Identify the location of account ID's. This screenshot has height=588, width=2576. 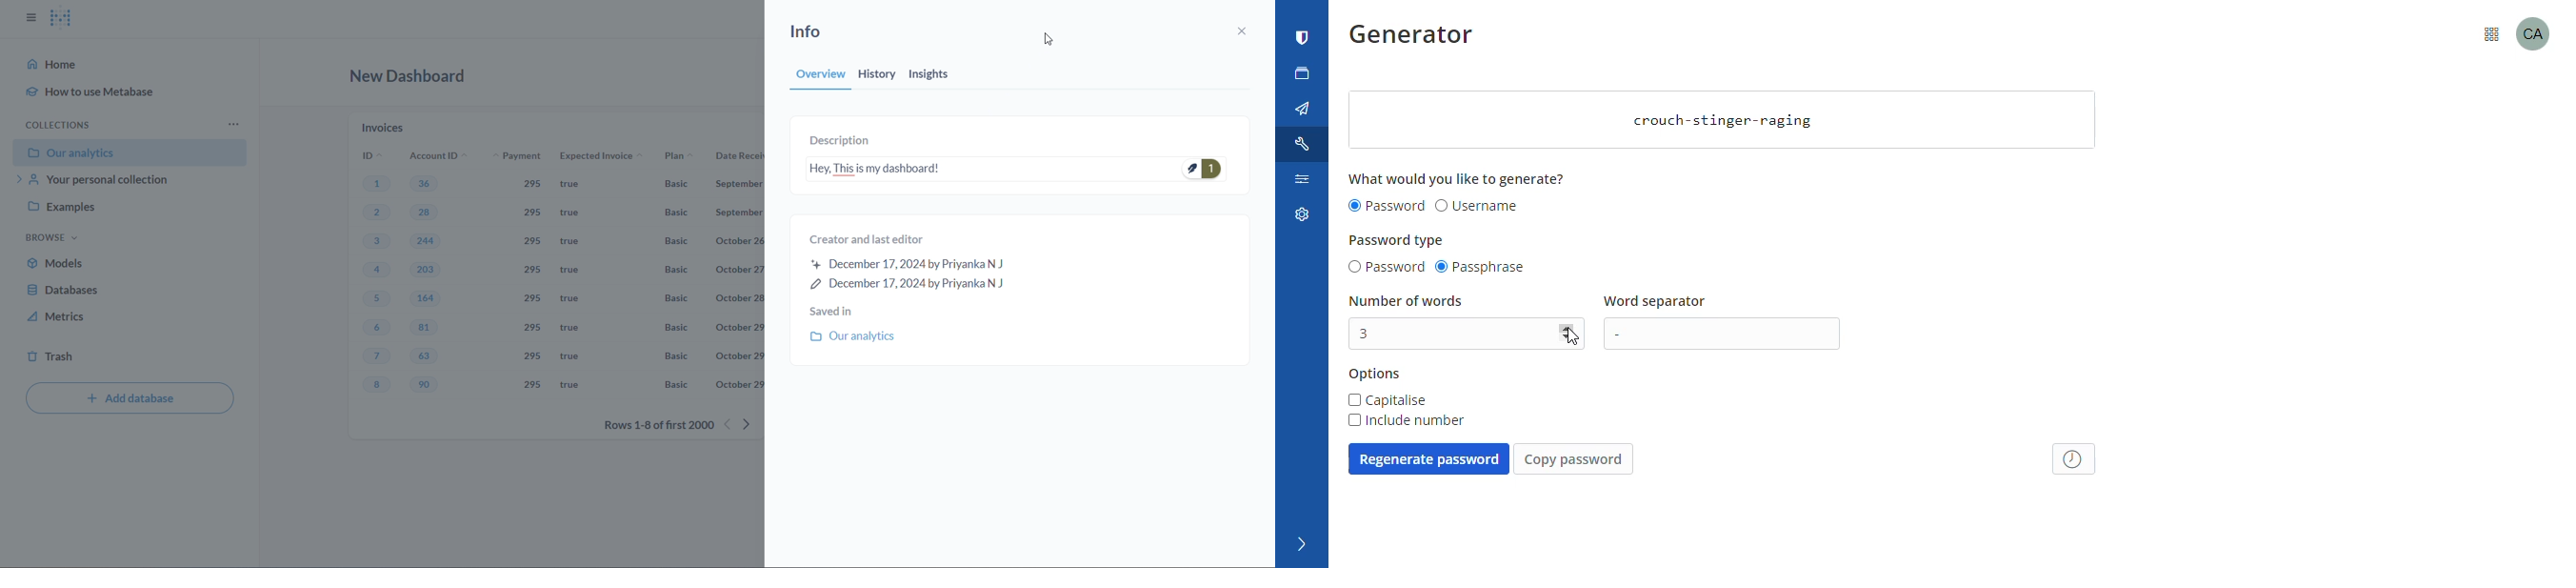
(437, 156).